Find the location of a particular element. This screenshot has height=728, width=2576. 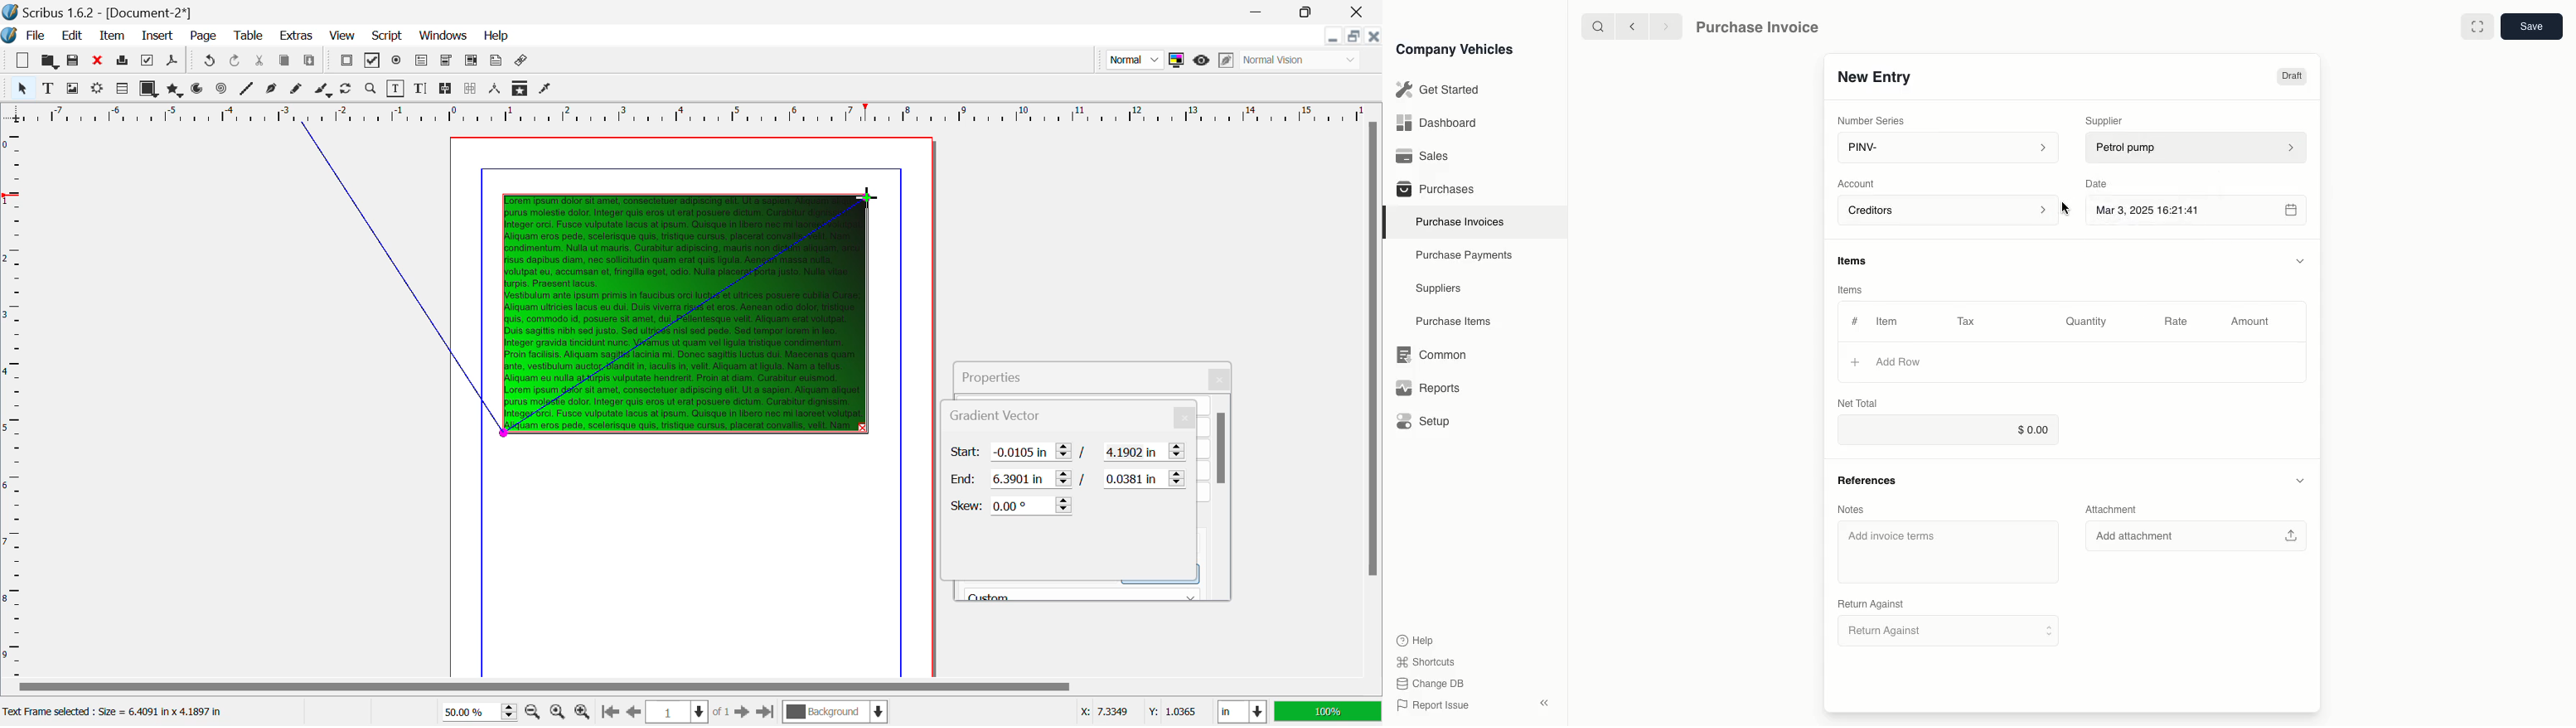

Link Annotation is located at coordinates (523, 62).